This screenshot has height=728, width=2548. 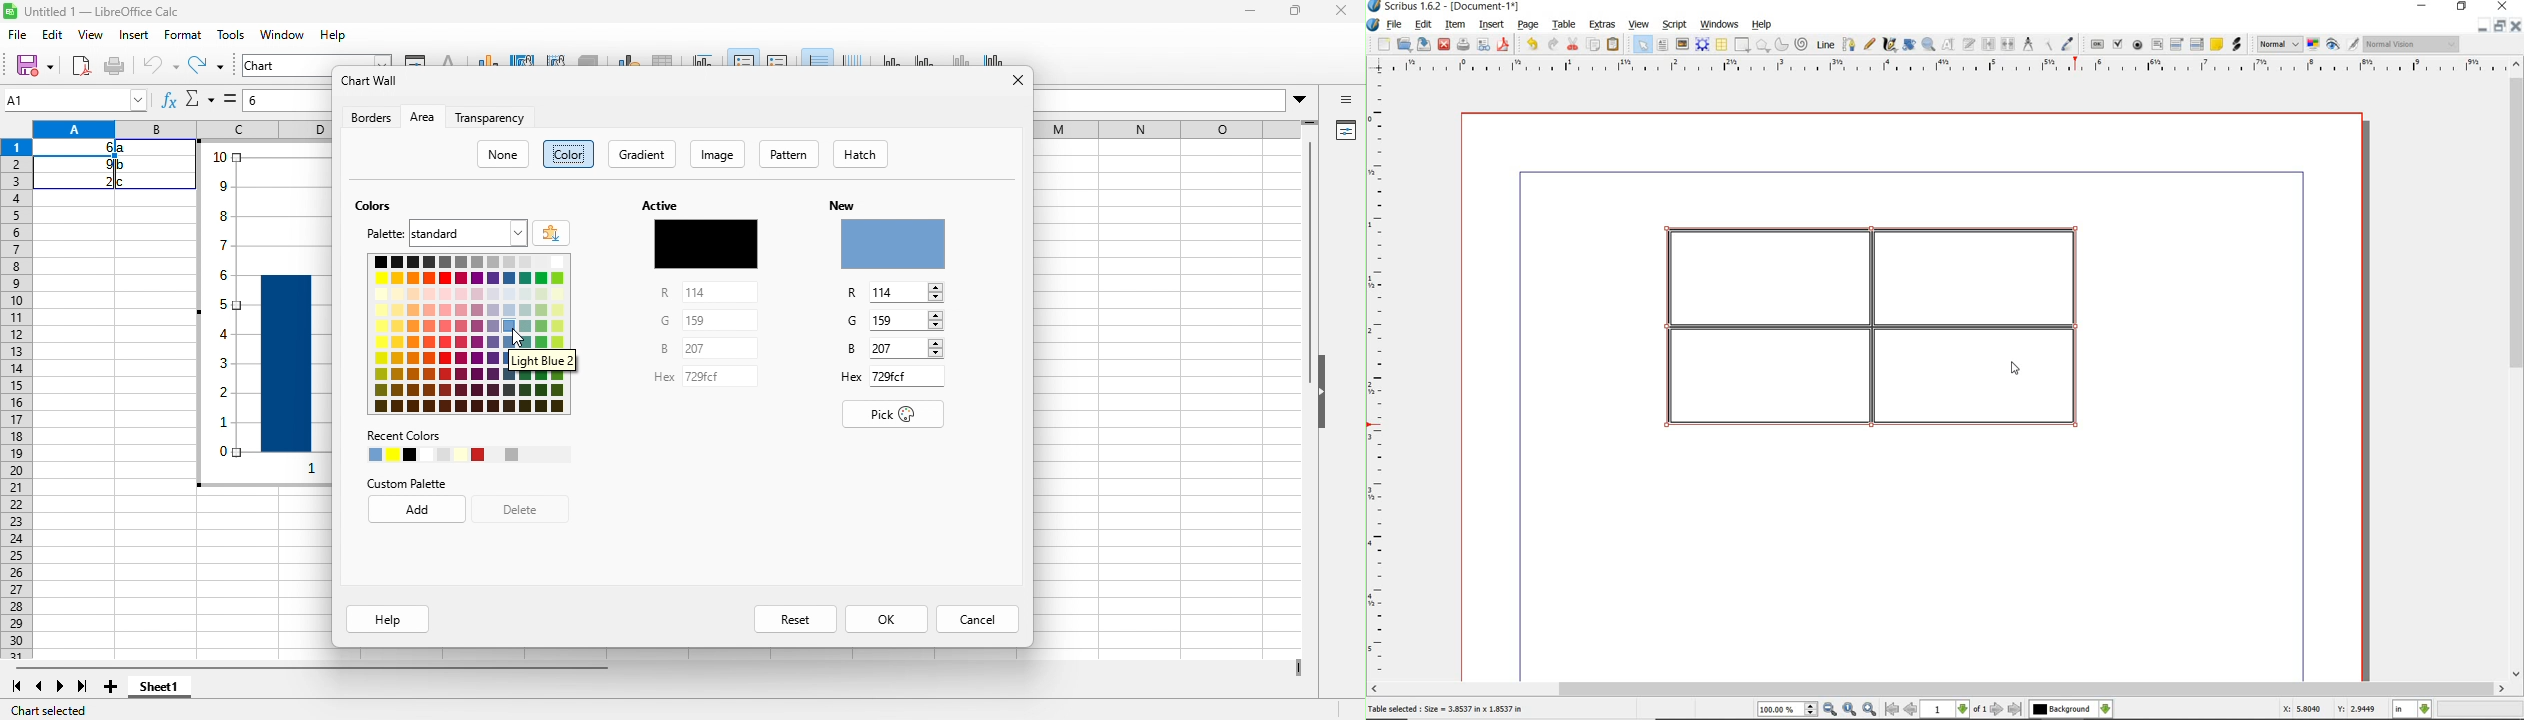 I want to click on unlink text frames, so click(x=2009, y=44).